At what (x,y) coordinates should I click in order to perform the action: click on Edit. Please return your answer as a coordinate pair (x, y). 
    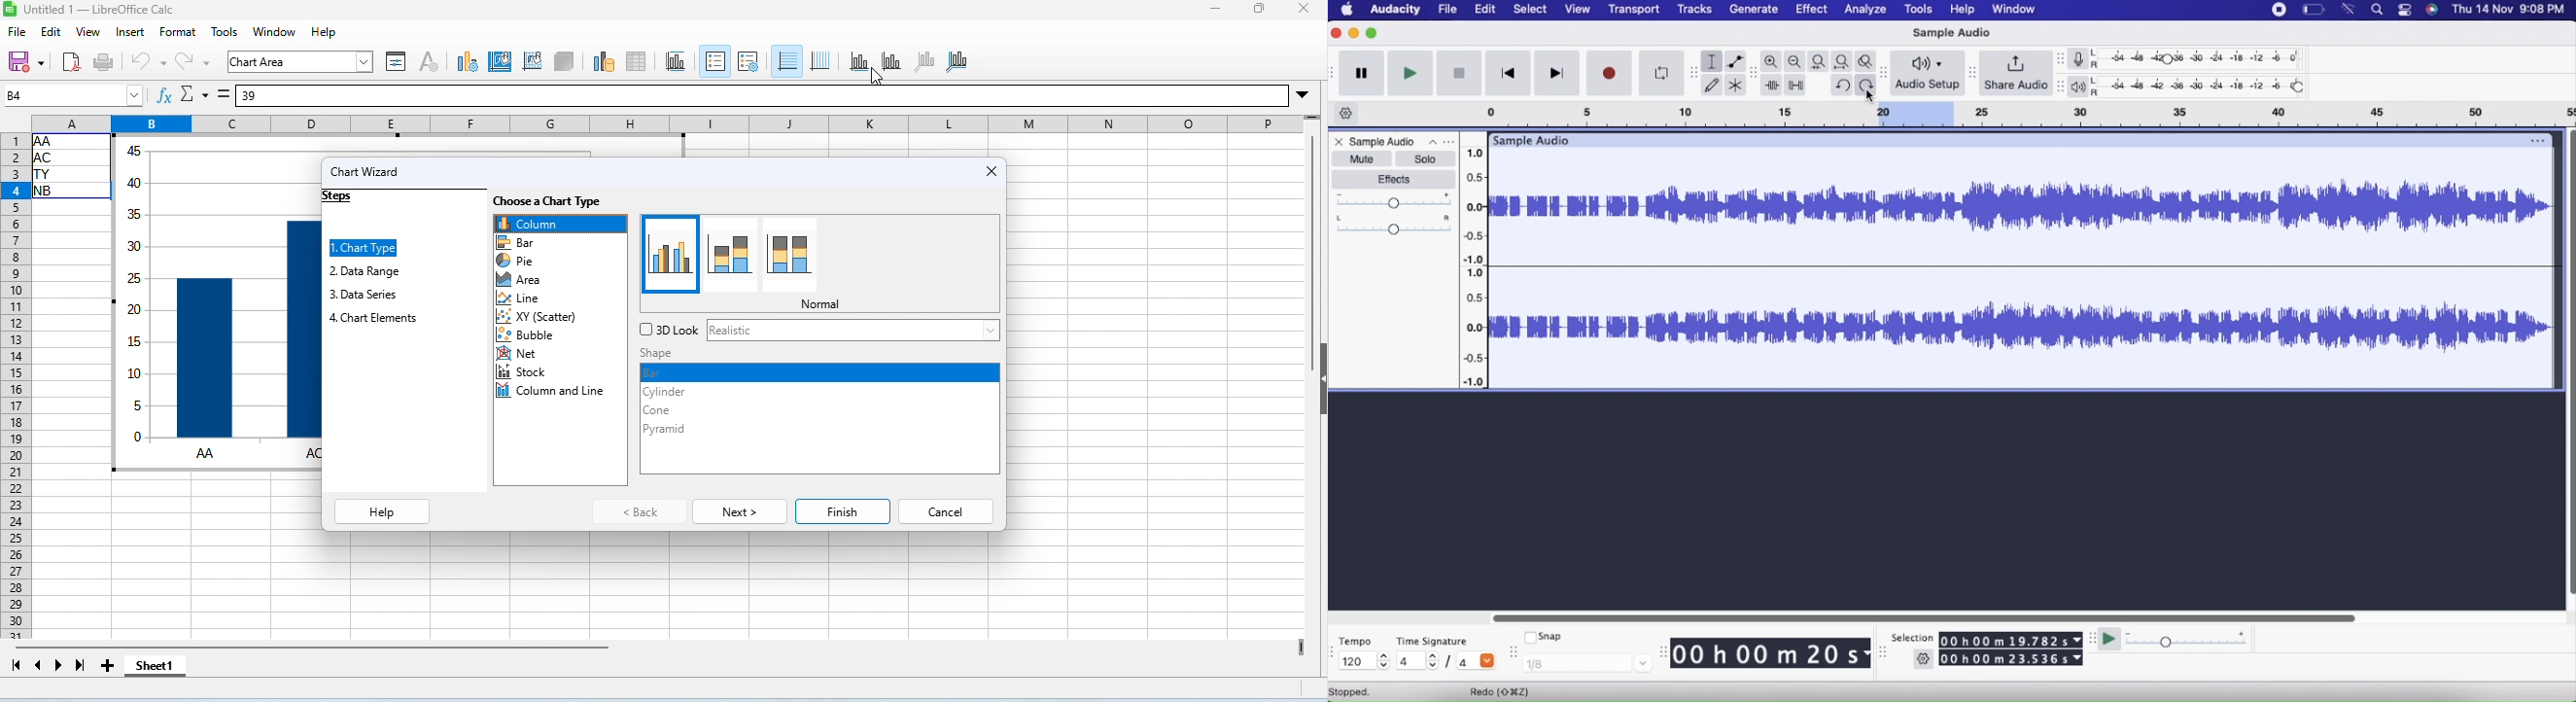
    Looking at the image, I should click on (1486, 9).